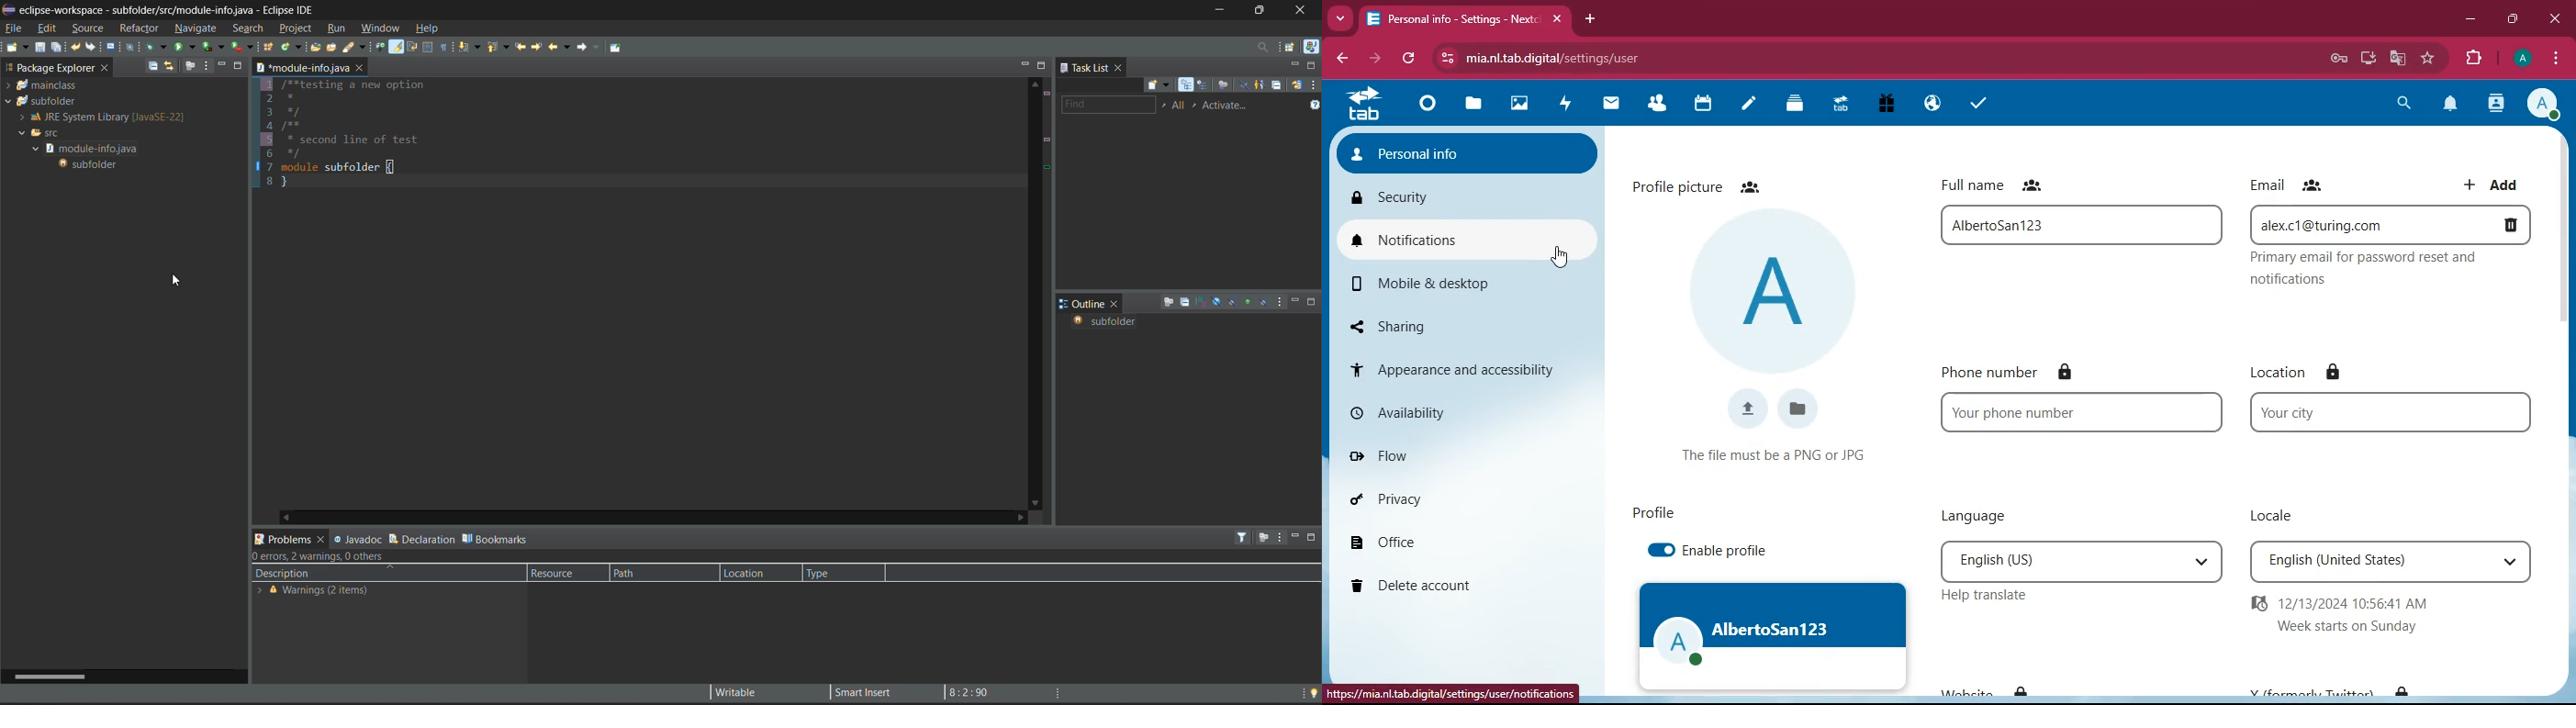  I want to click on problems, so click(291, 538).